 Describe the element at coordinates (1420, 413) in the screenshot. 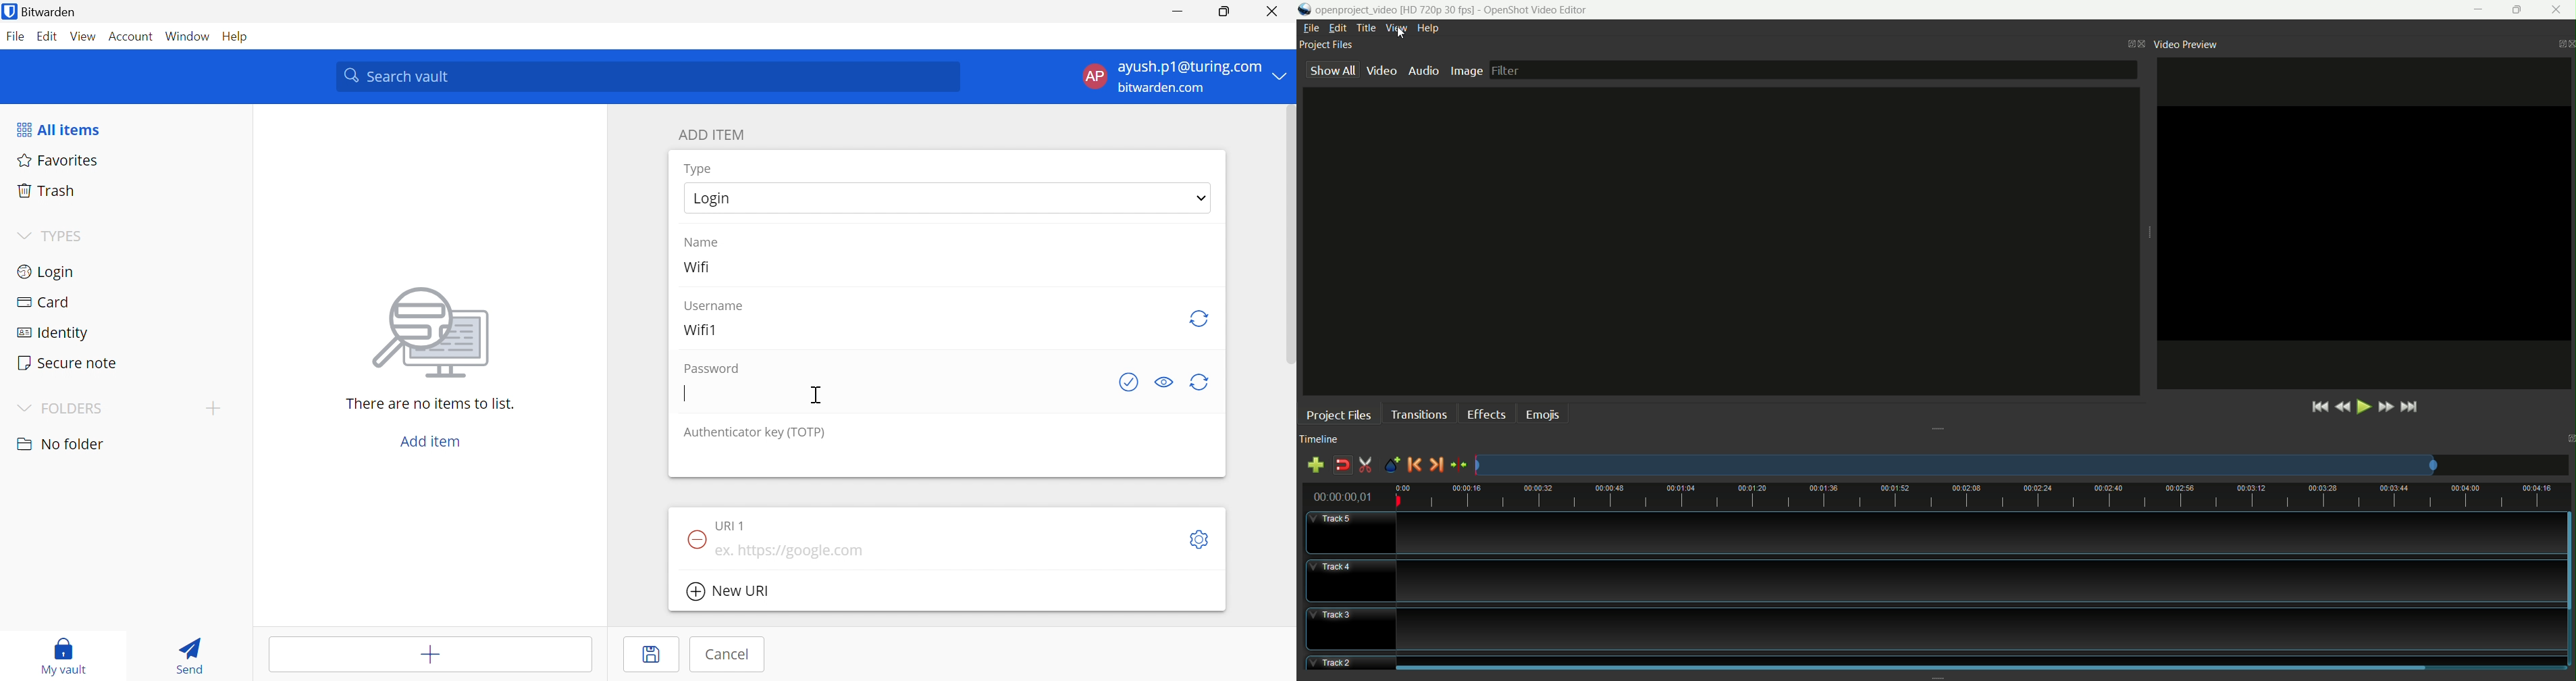

I see `transitions` at that location.